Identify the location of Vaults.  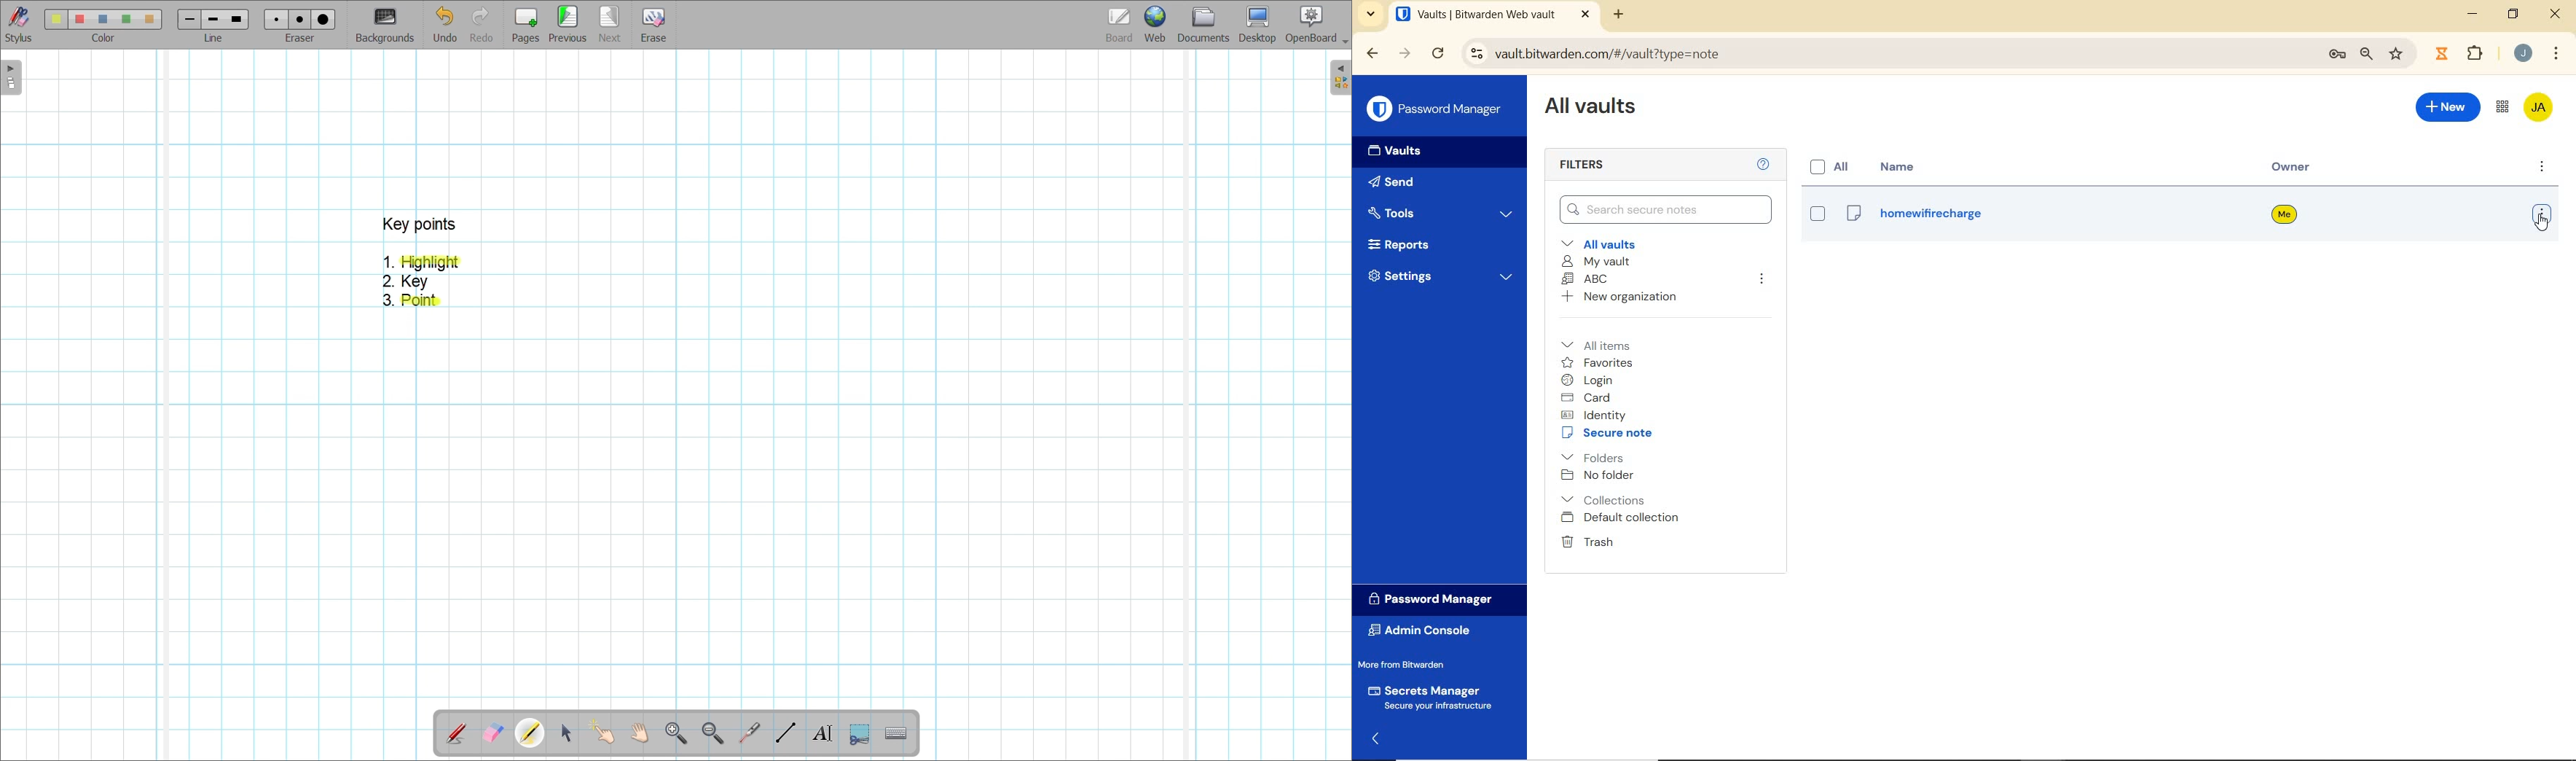
(1390, 151).